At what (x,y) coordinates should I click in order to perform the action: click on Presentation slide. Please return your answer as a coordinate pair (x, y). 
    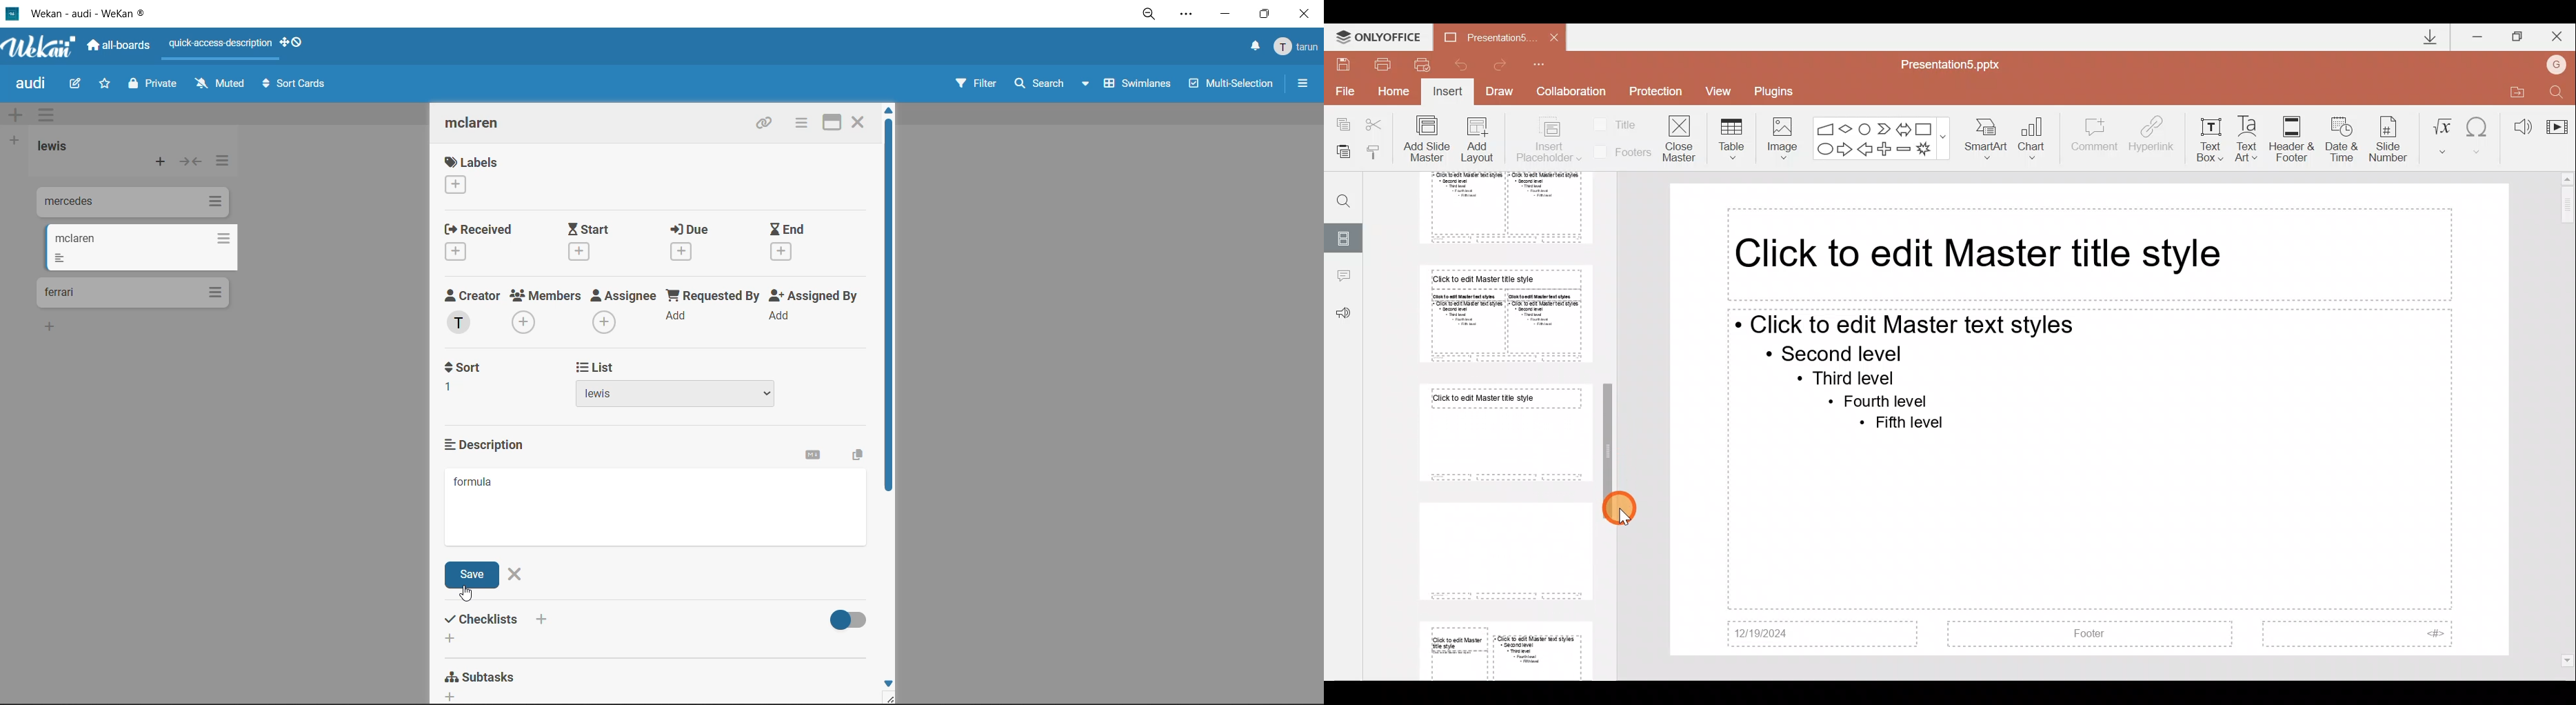
    Looking at the image, I should click on (2091, 420).